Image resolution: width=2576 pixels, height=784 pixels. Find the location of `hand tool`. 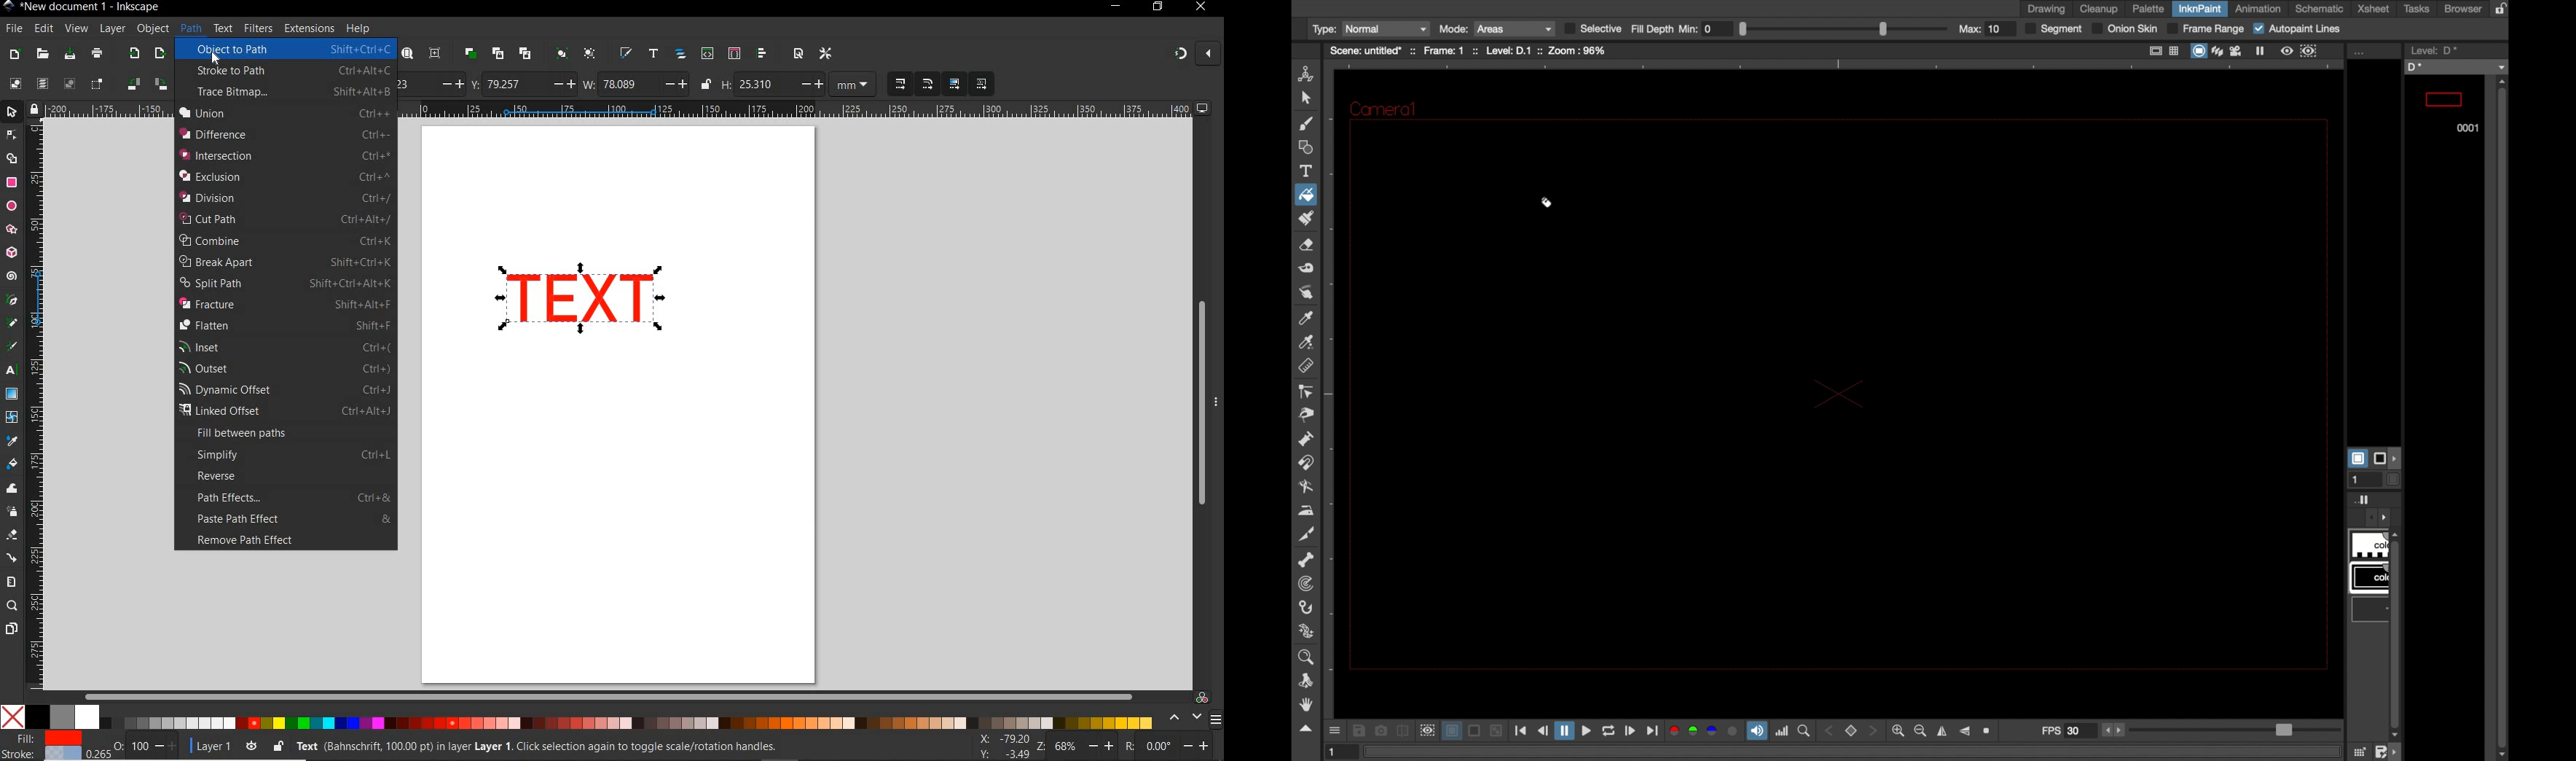

hand tool is located at coordinates (1307, 705).